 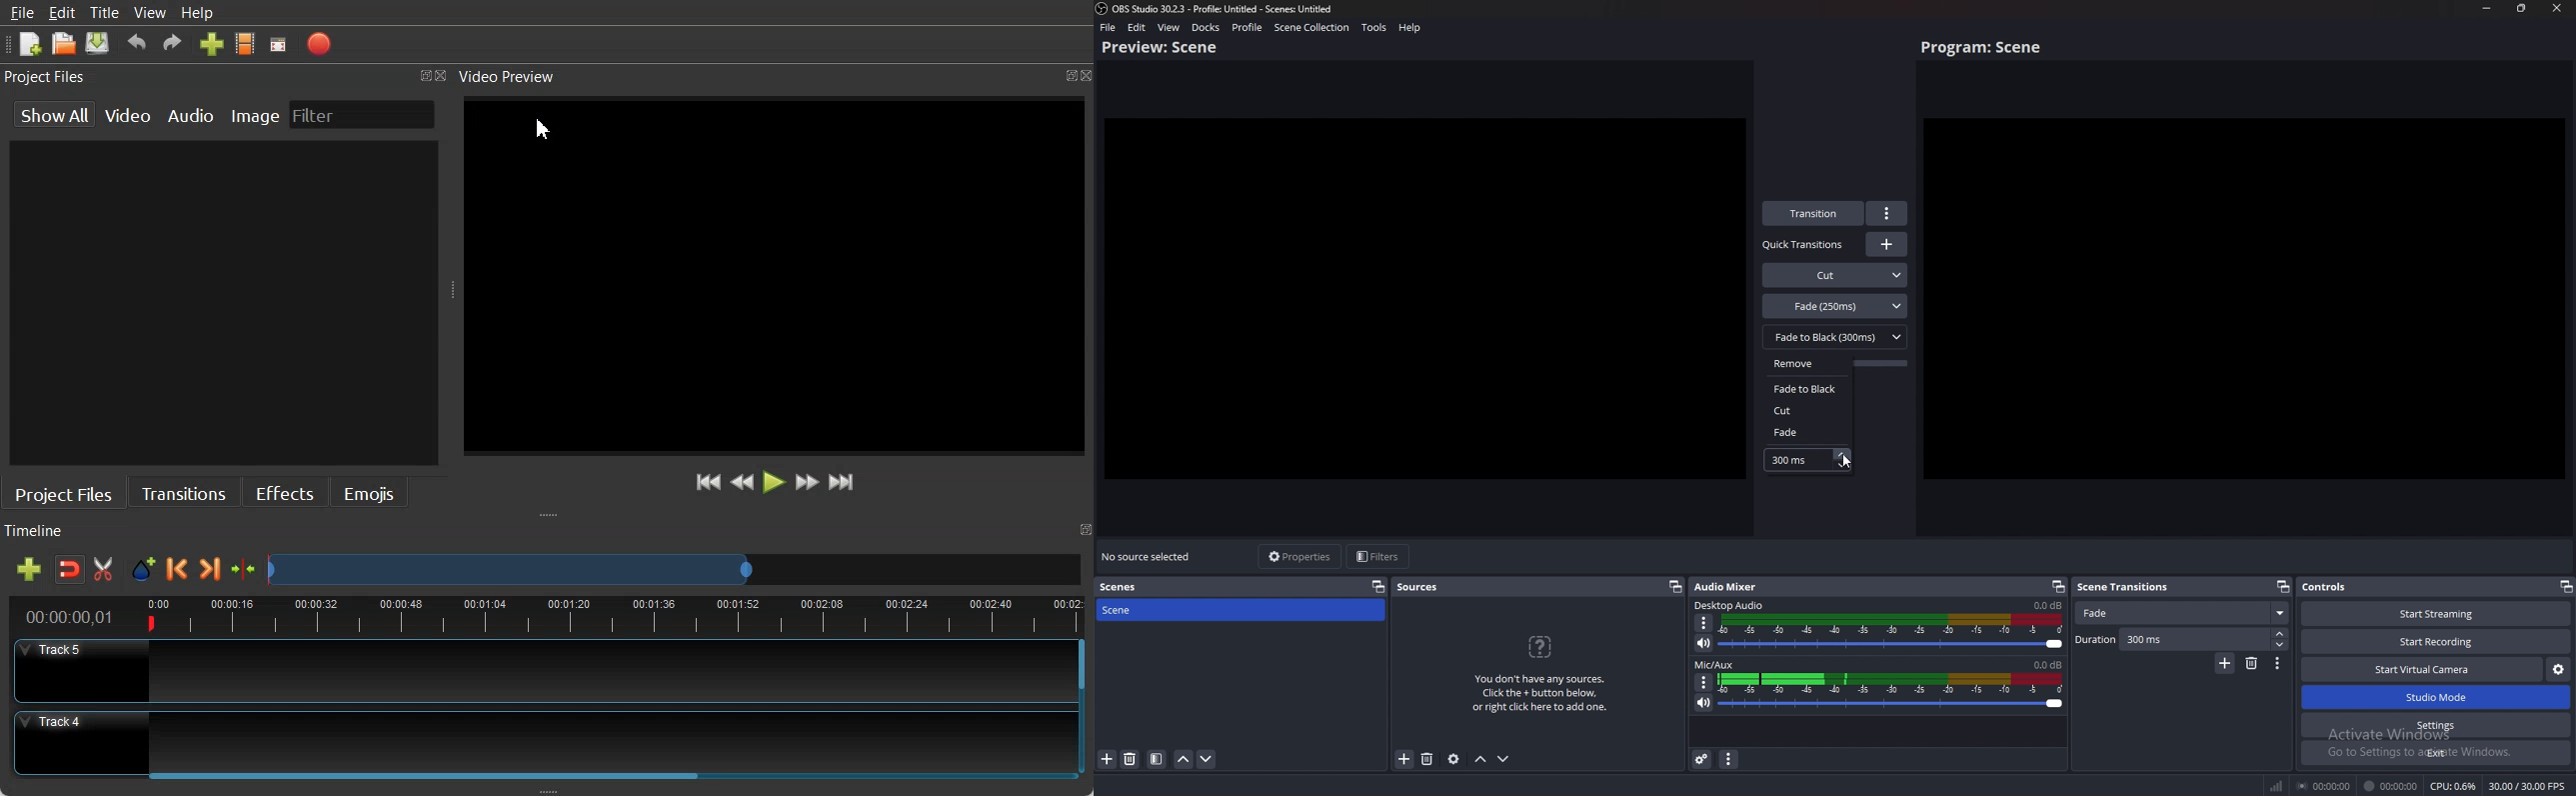 What do you see at coordinates (2348, 587) in the screenshot?
I see `Controls` at bounding box center [2348, 587].